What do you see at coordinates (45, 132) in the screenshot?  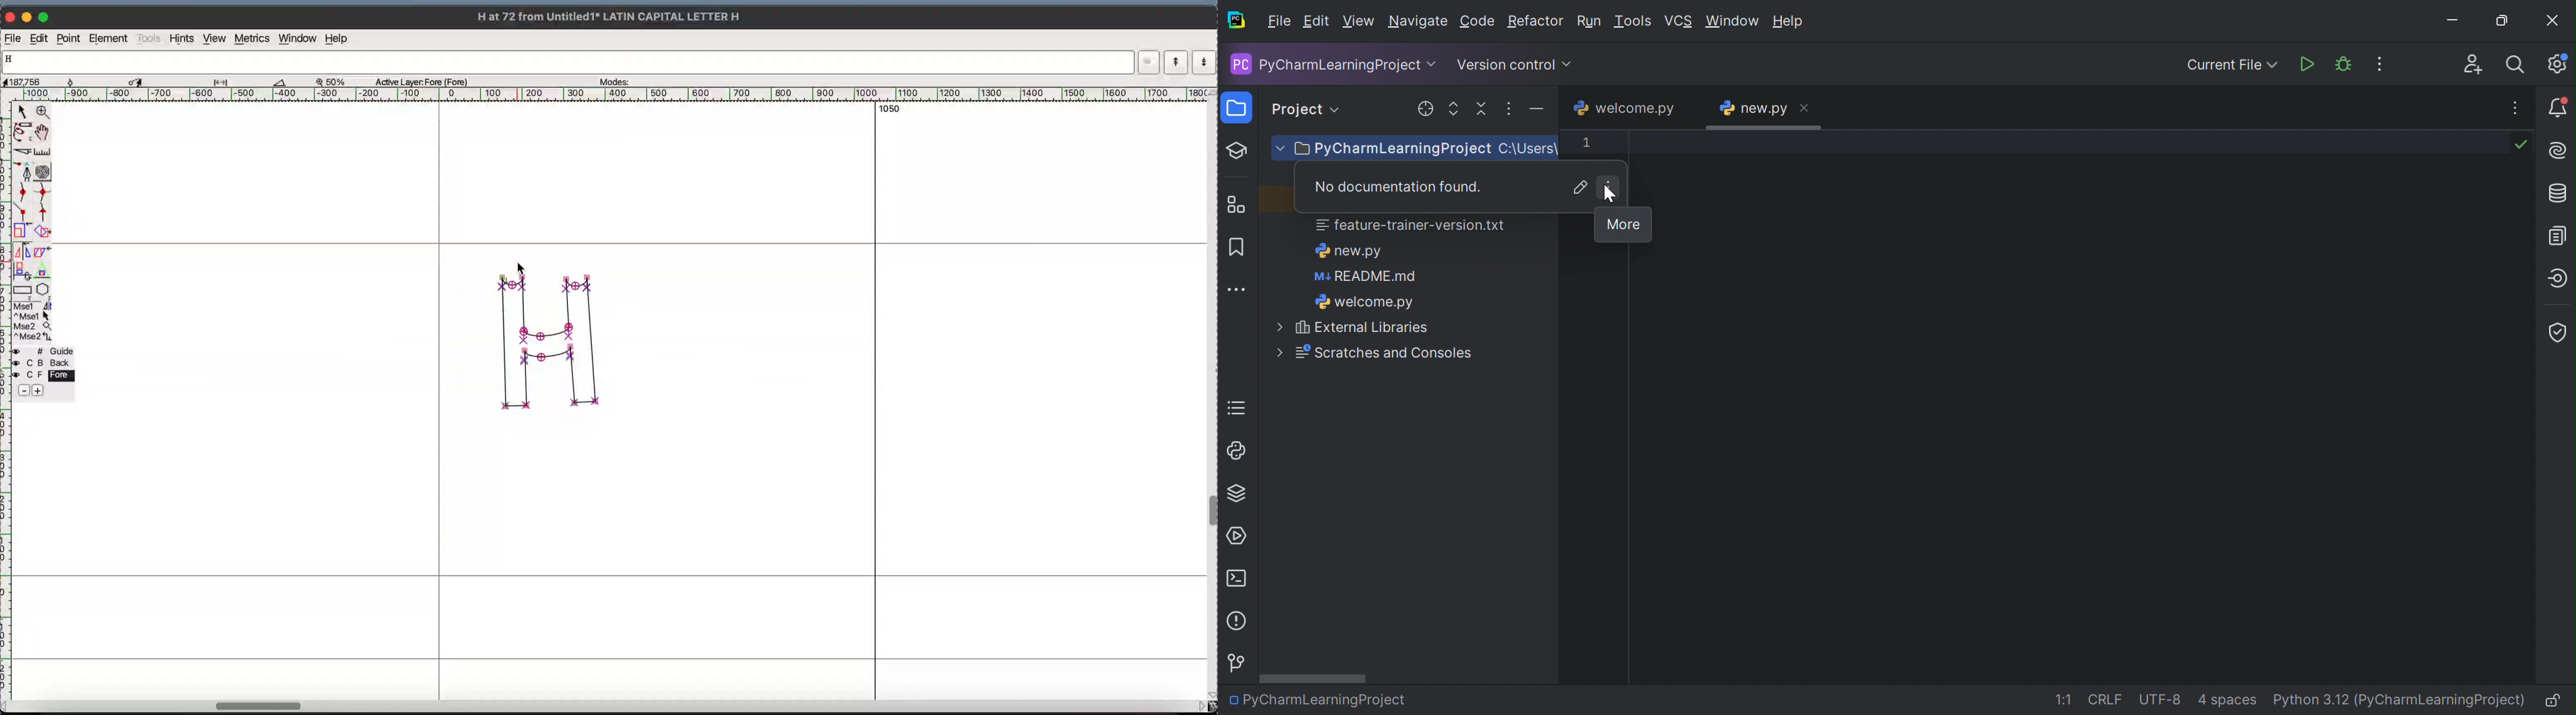 I see `pan` at bounding box center [45, 132].